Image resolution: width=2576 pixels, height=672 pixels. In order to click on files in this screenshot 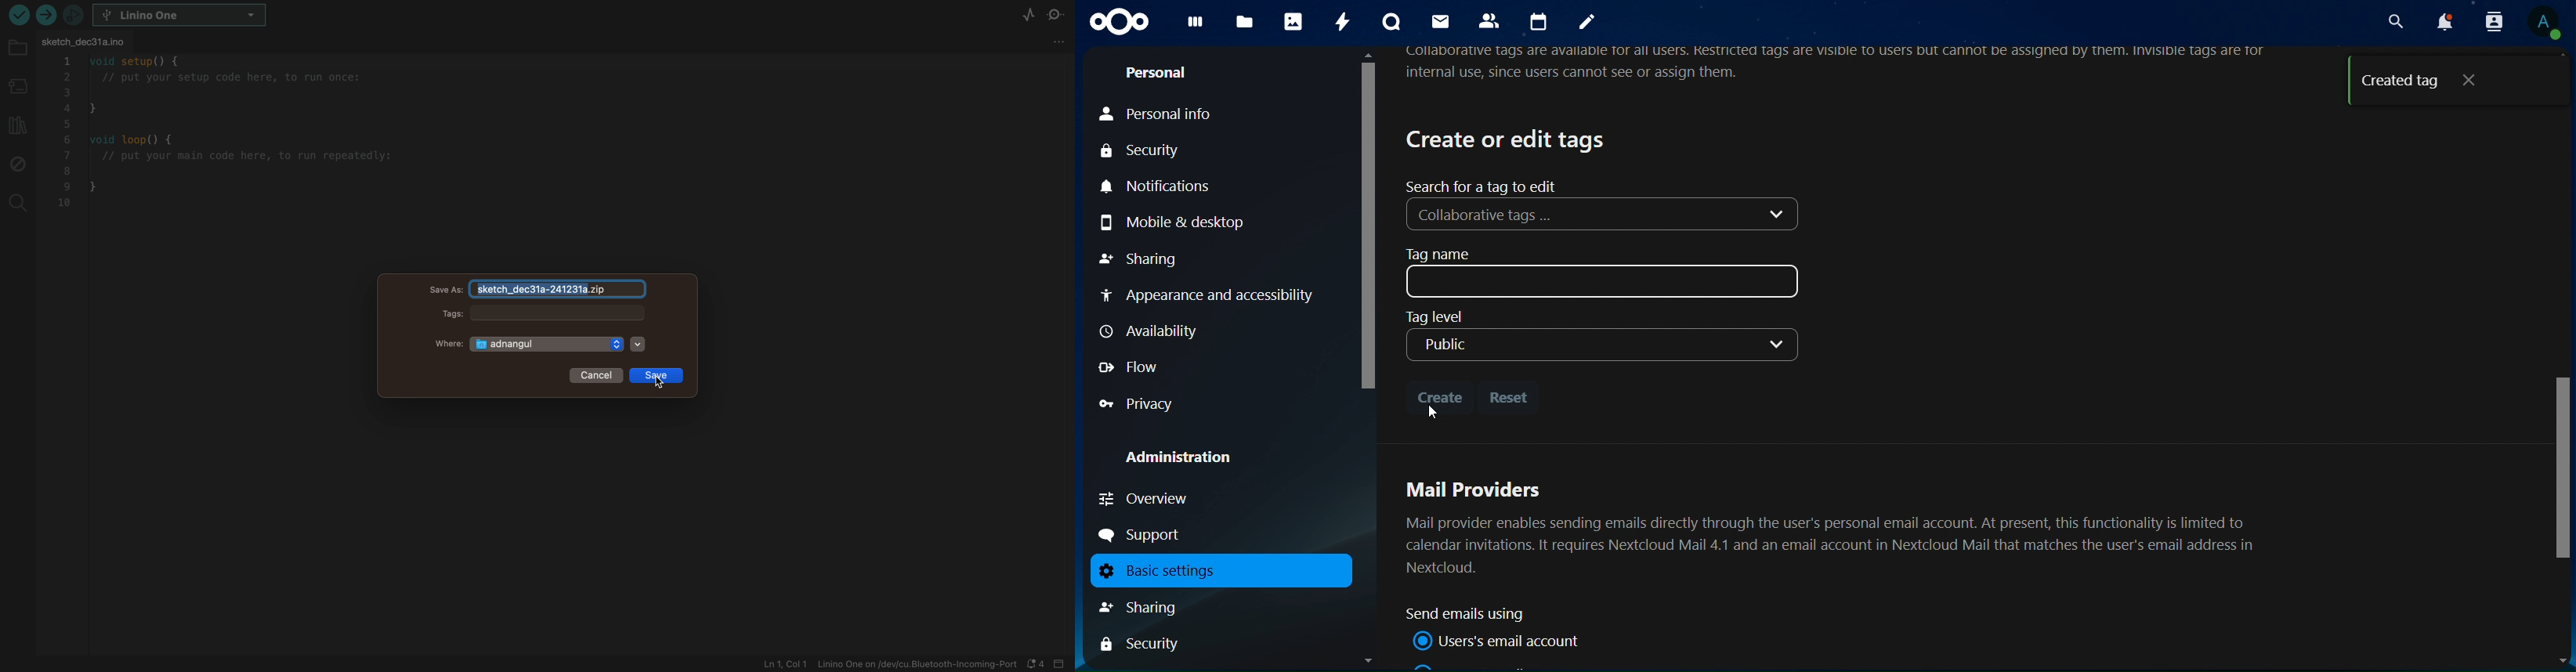, I will do `click(1244, 23)`.